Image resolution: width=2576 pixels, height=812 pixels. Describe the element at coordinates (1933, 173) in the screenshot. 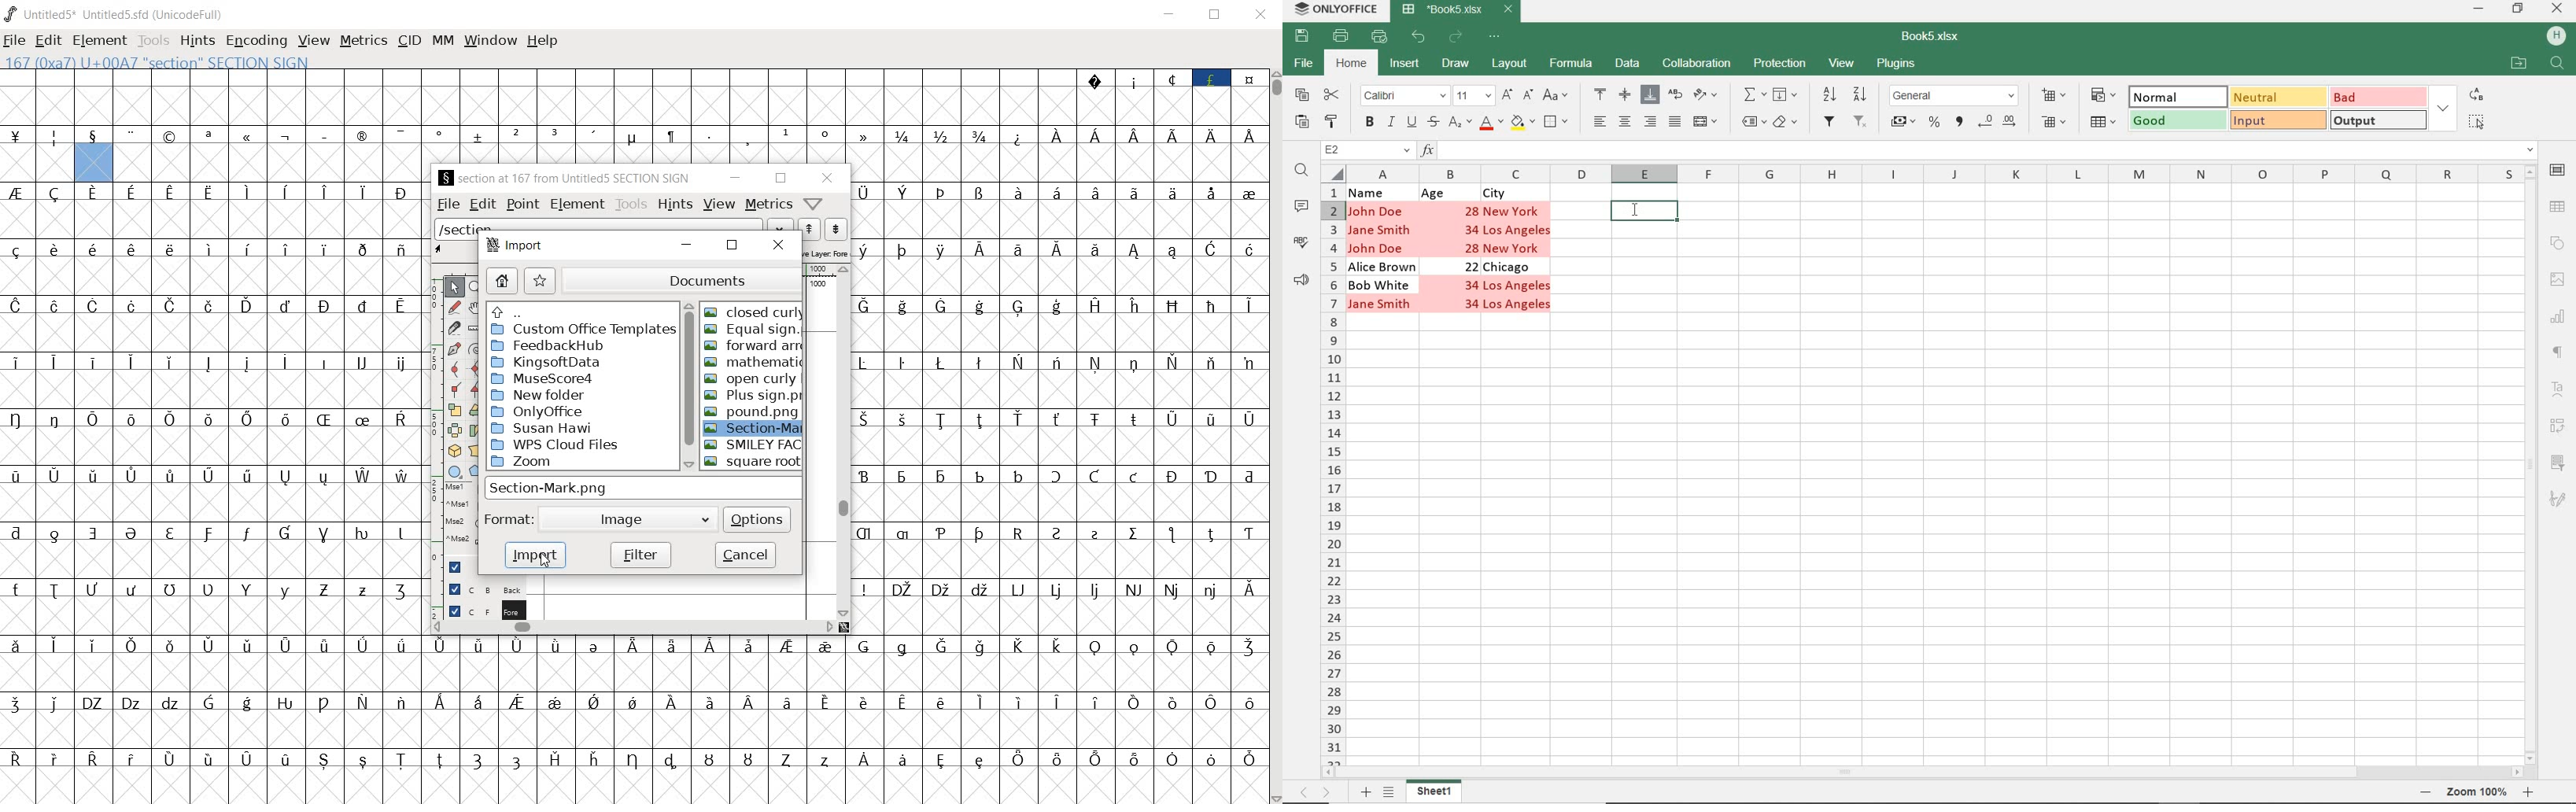

I see `COLUMNS` at that location.